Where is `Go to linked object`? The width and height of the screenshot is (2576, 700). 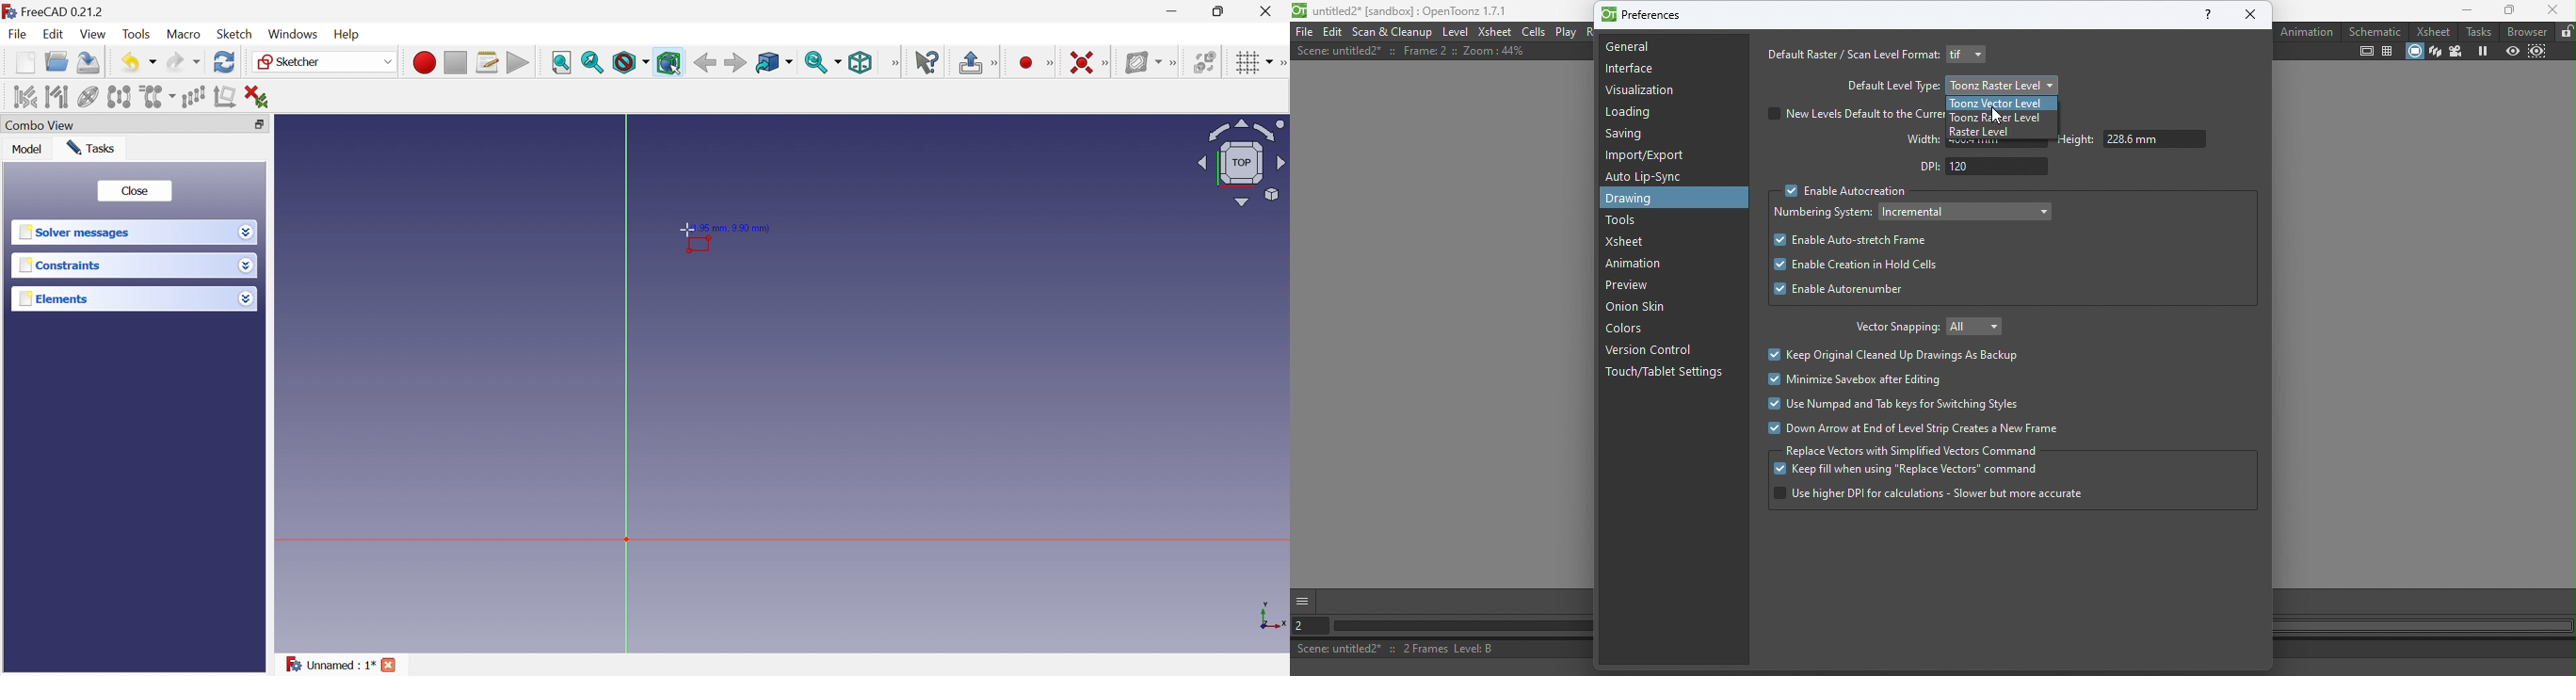
Go to linked object is located at coordinates (773, 63).